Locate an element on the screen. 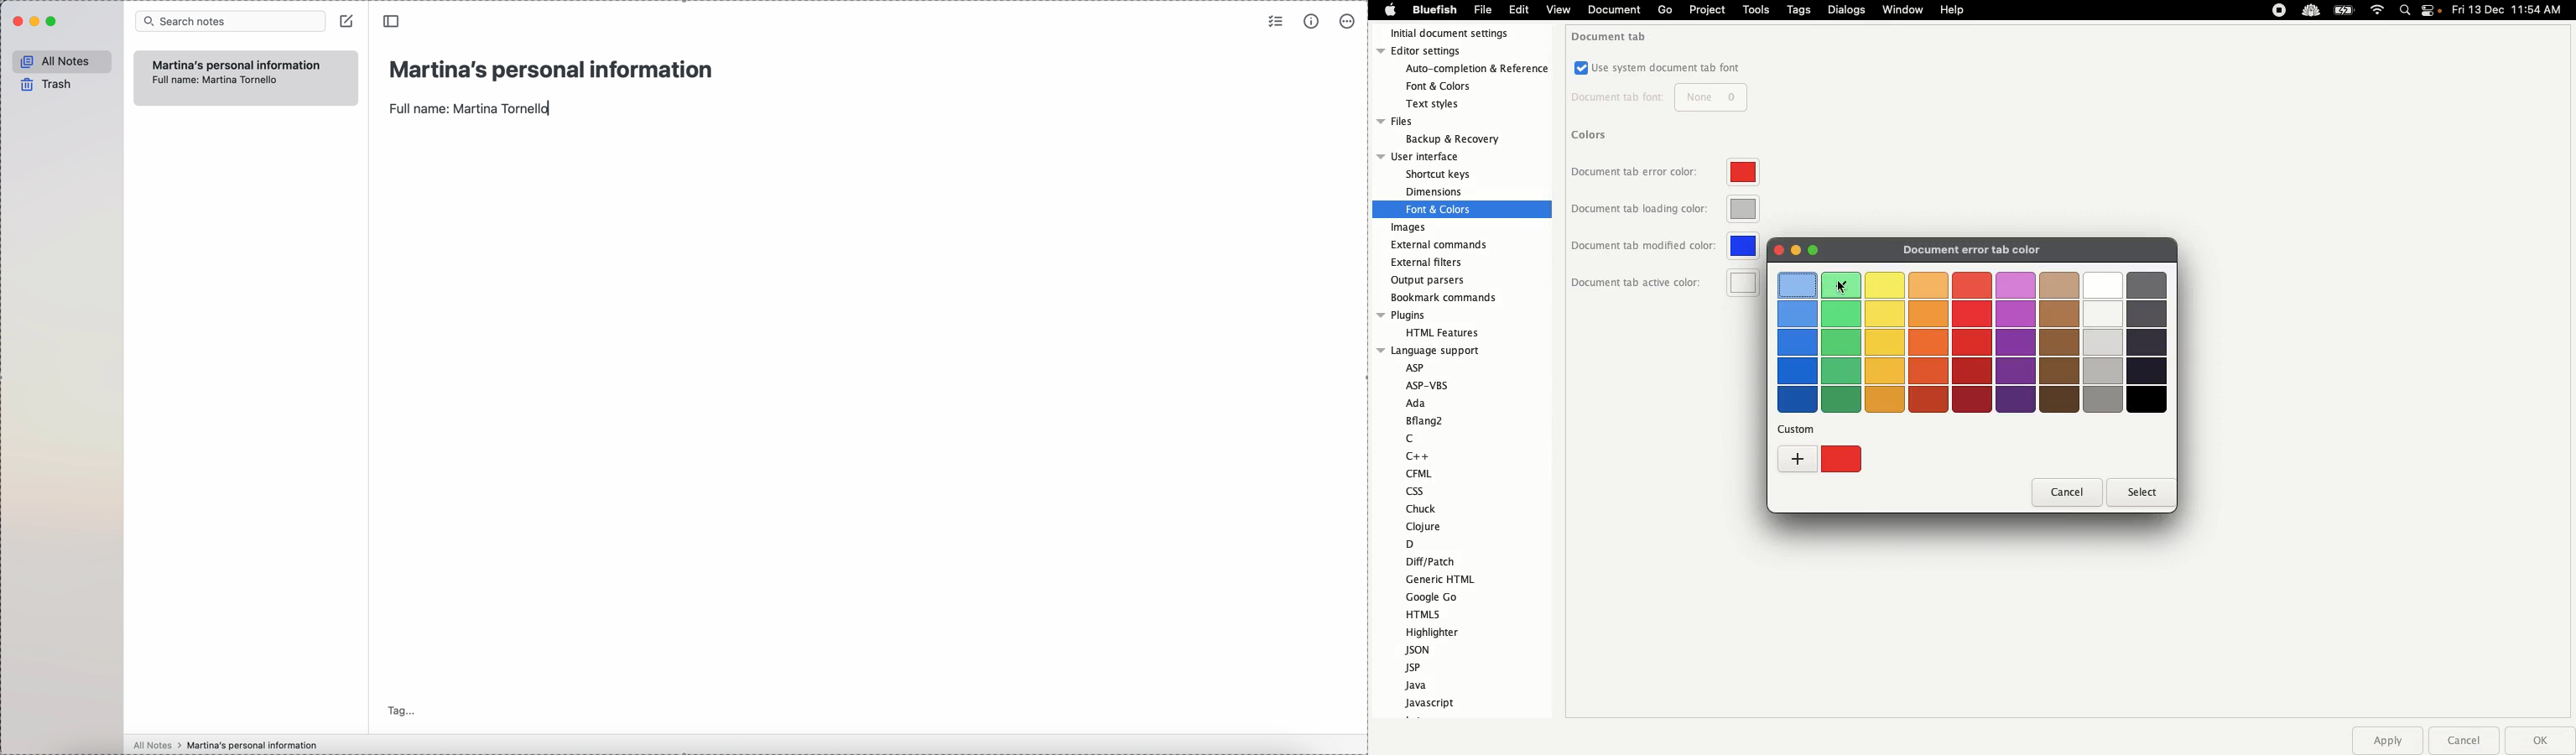 This screenshot has height=756, width=2576. minimize Simplenote is located at coordinates (37, 21).